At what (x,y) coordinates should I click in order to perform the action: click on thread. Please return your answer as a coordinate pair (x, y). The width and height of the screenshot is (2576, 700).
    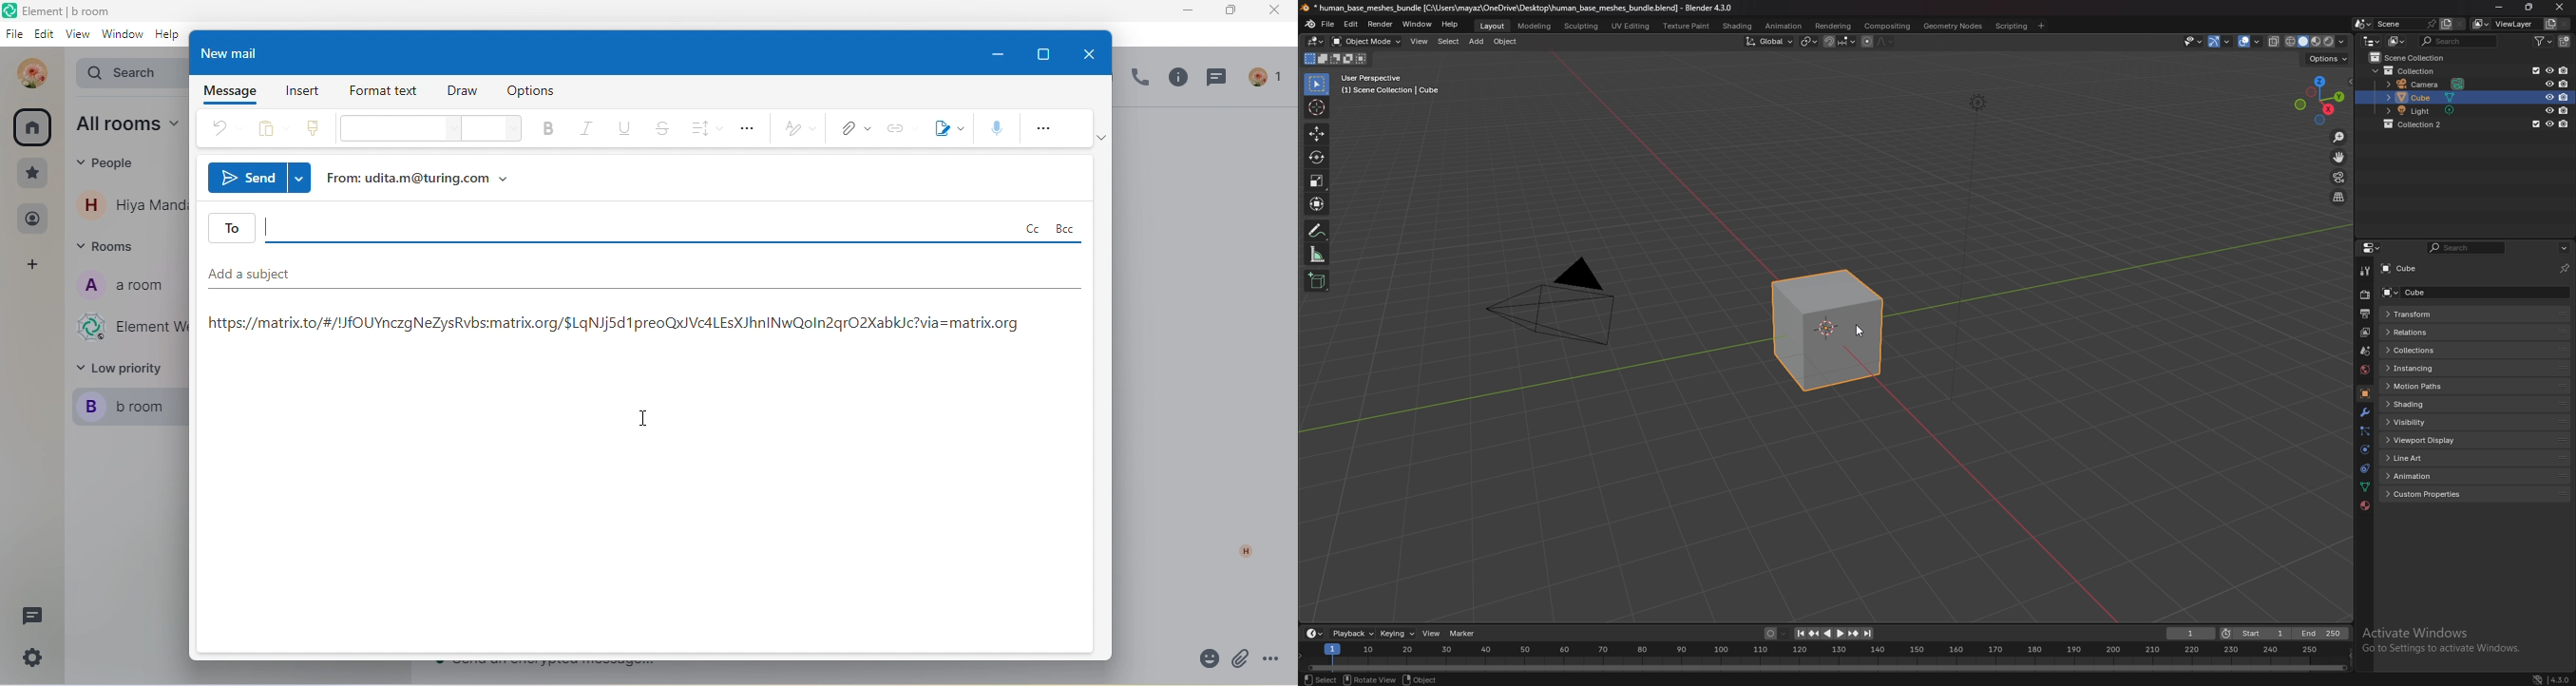
    Looking at the image, I should click on (1221, 81).